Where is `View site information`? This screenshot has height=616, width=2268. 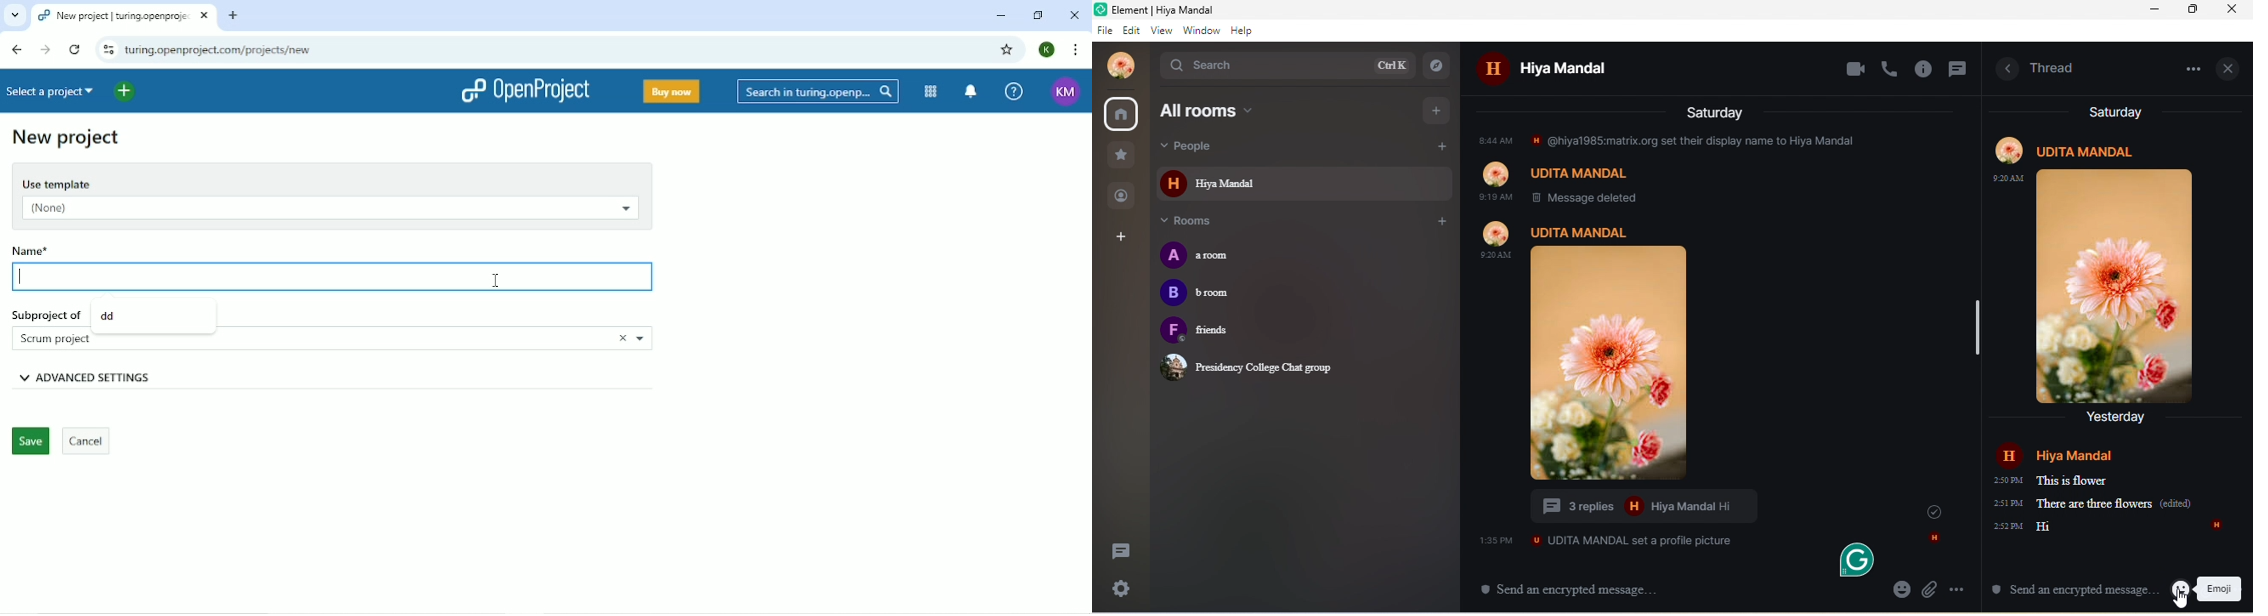 View site information is located at coordinates (106, 49).